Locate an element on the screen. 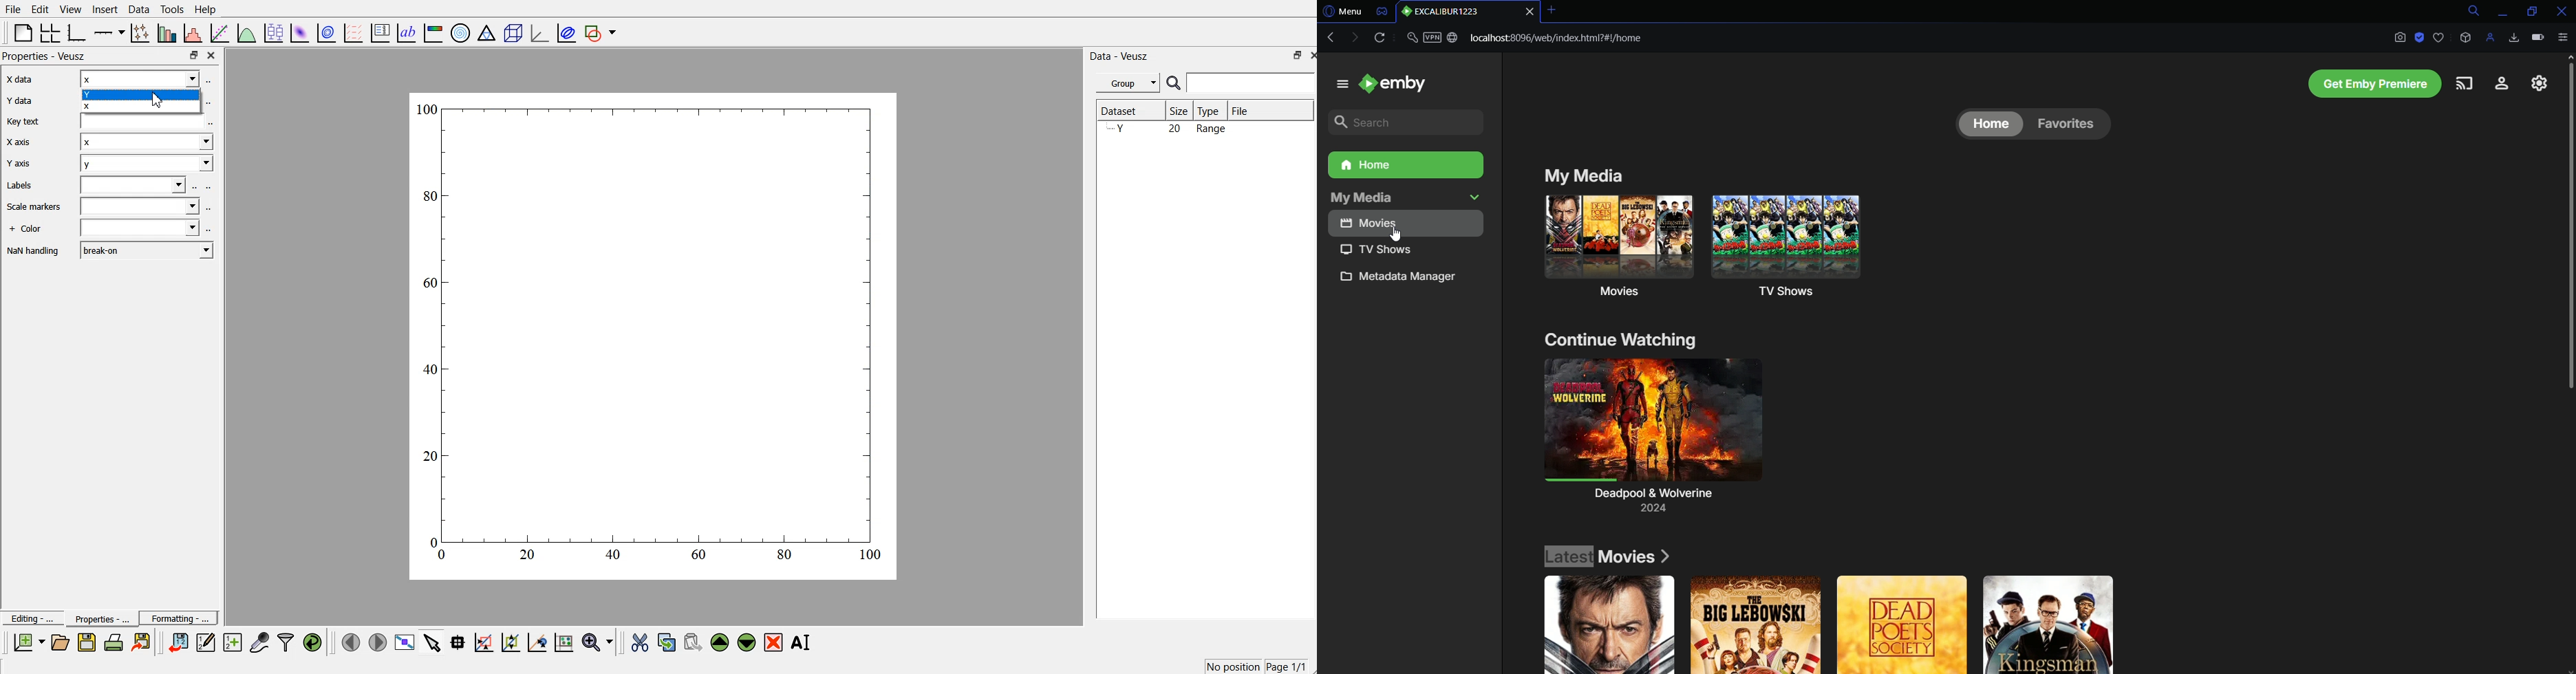 This screenshot has width=2576, height=700. Close is located at coordinates (2559, 11).